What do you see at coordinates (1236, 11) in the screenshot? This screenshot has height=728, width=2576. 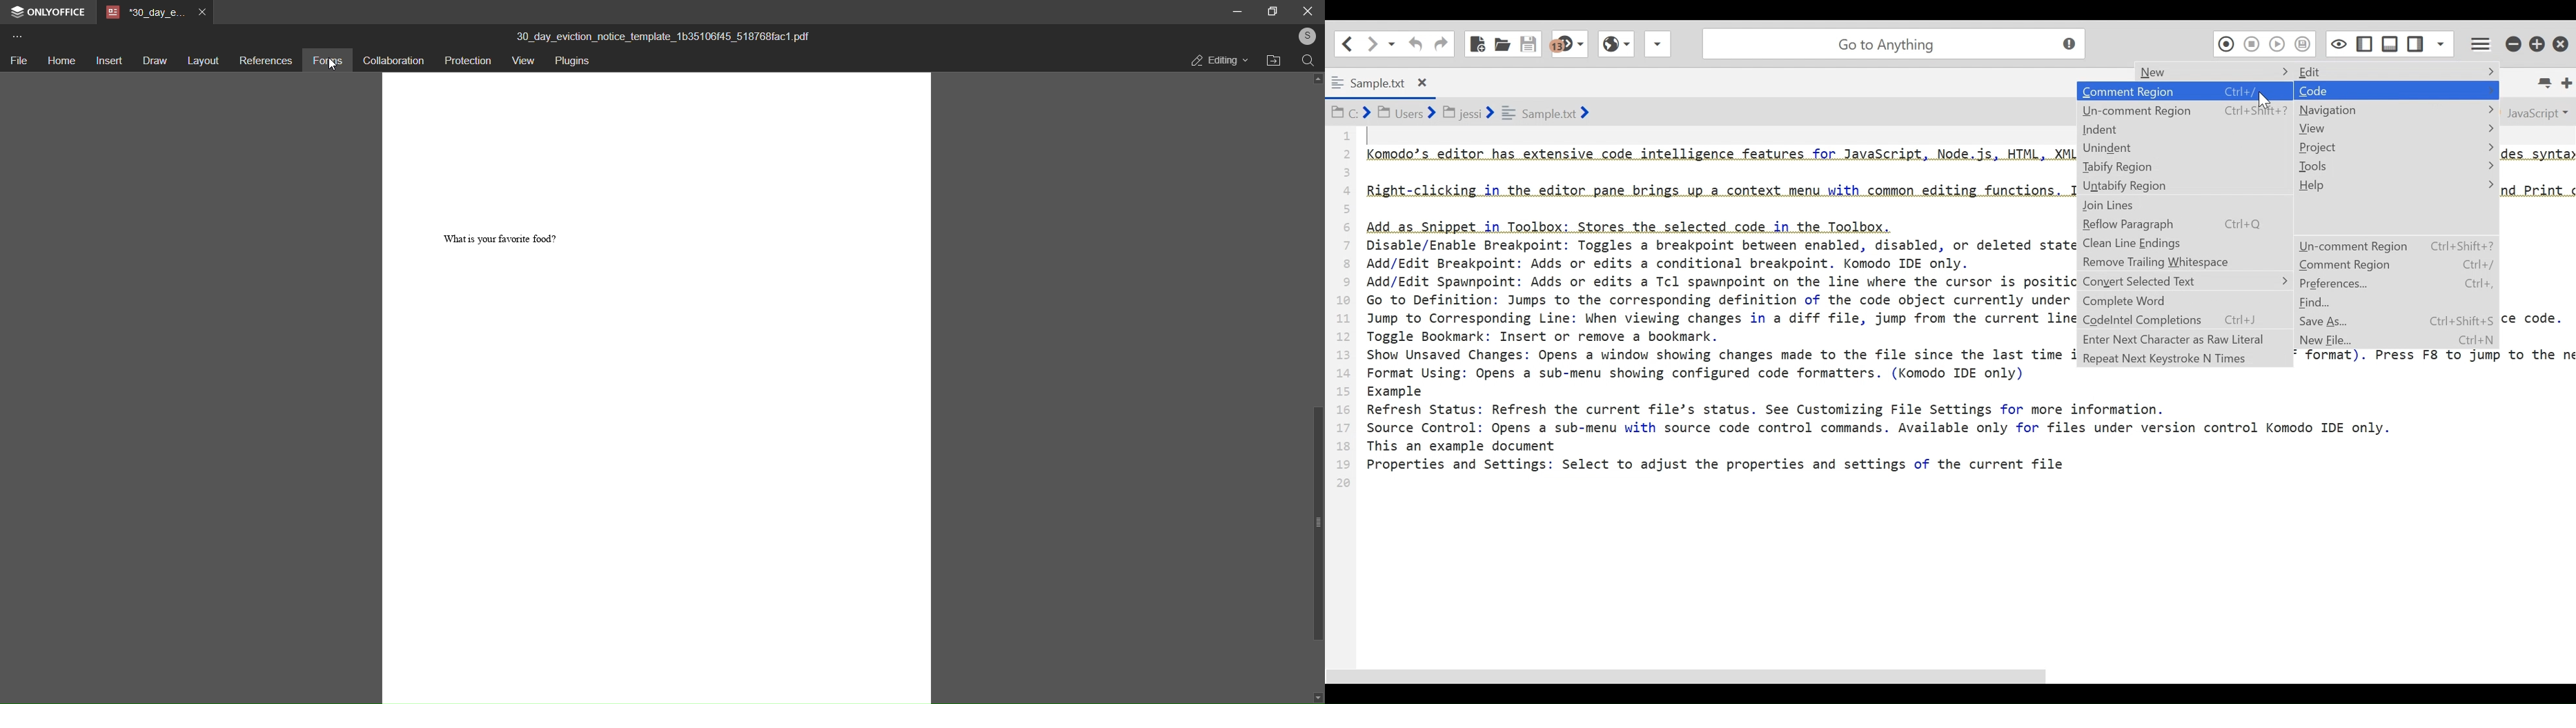 I see `minimize` at bounding box center [1236, 11].